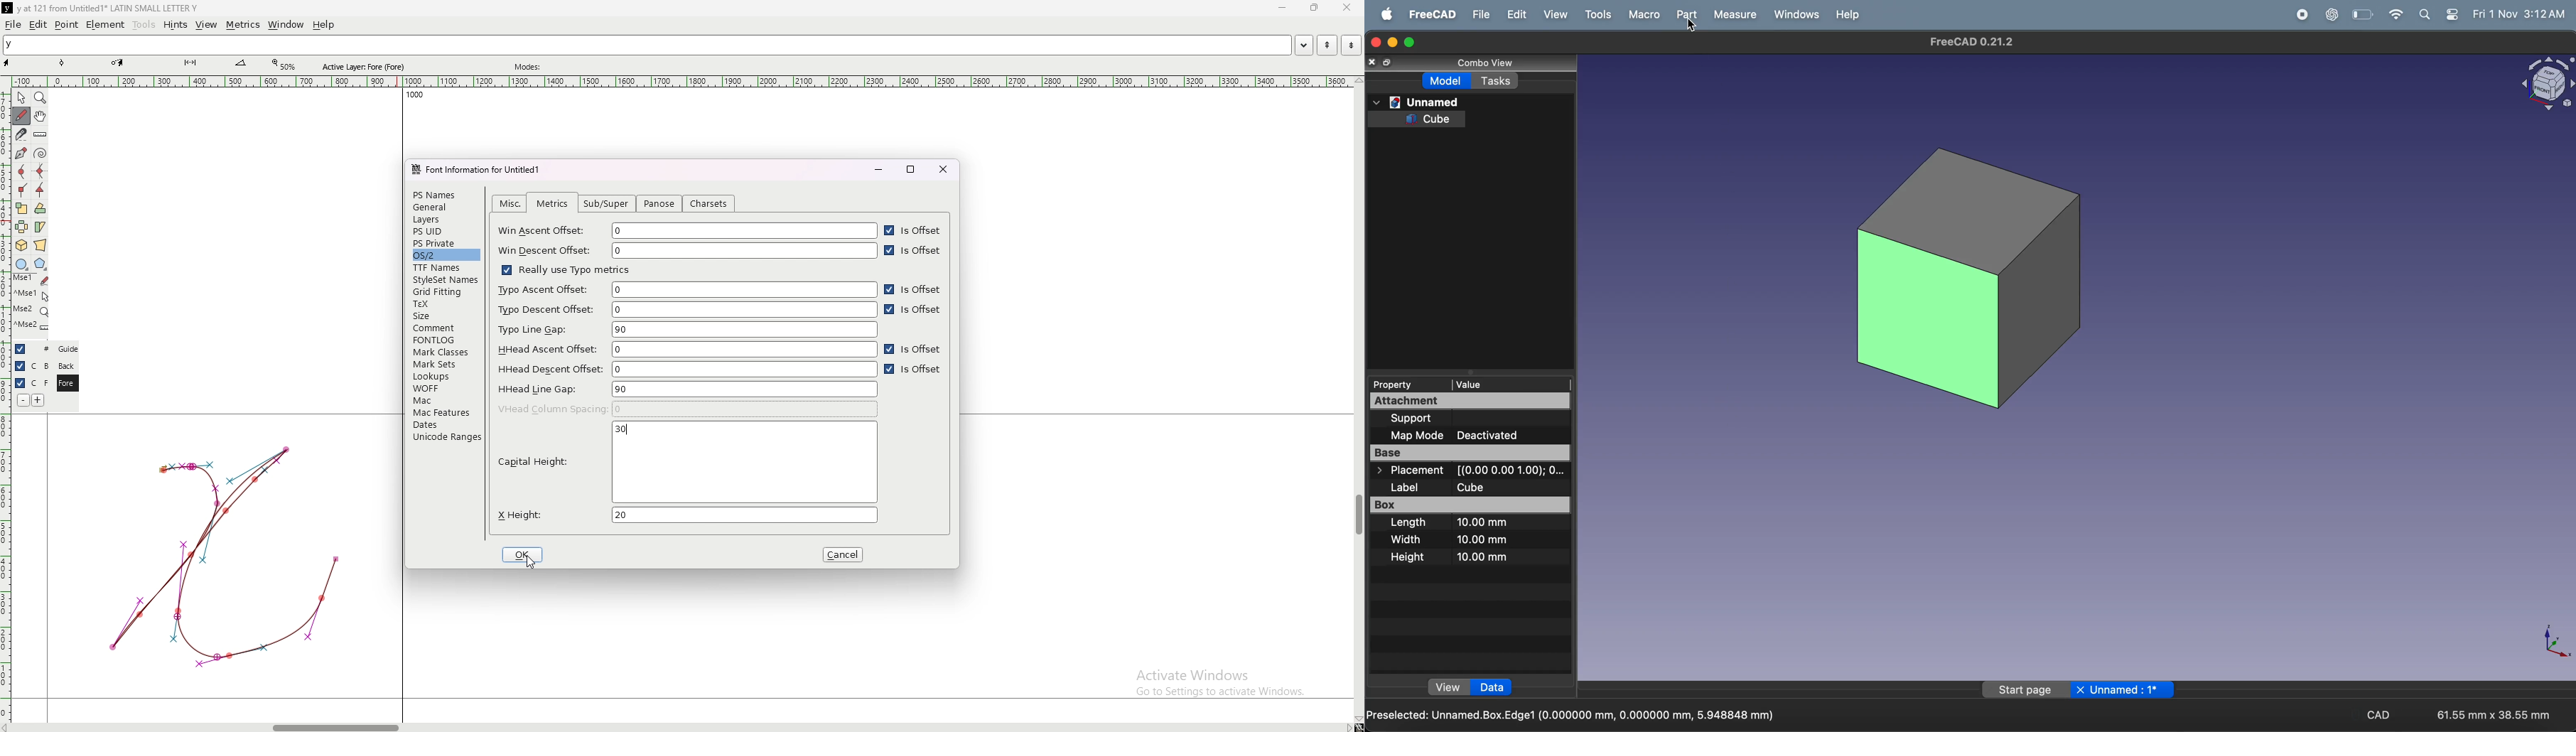 This screenshot has height=756, width=2576. Describe the element at coordinates (446, 232) in the screenshot. I see `ps uid` at that location.